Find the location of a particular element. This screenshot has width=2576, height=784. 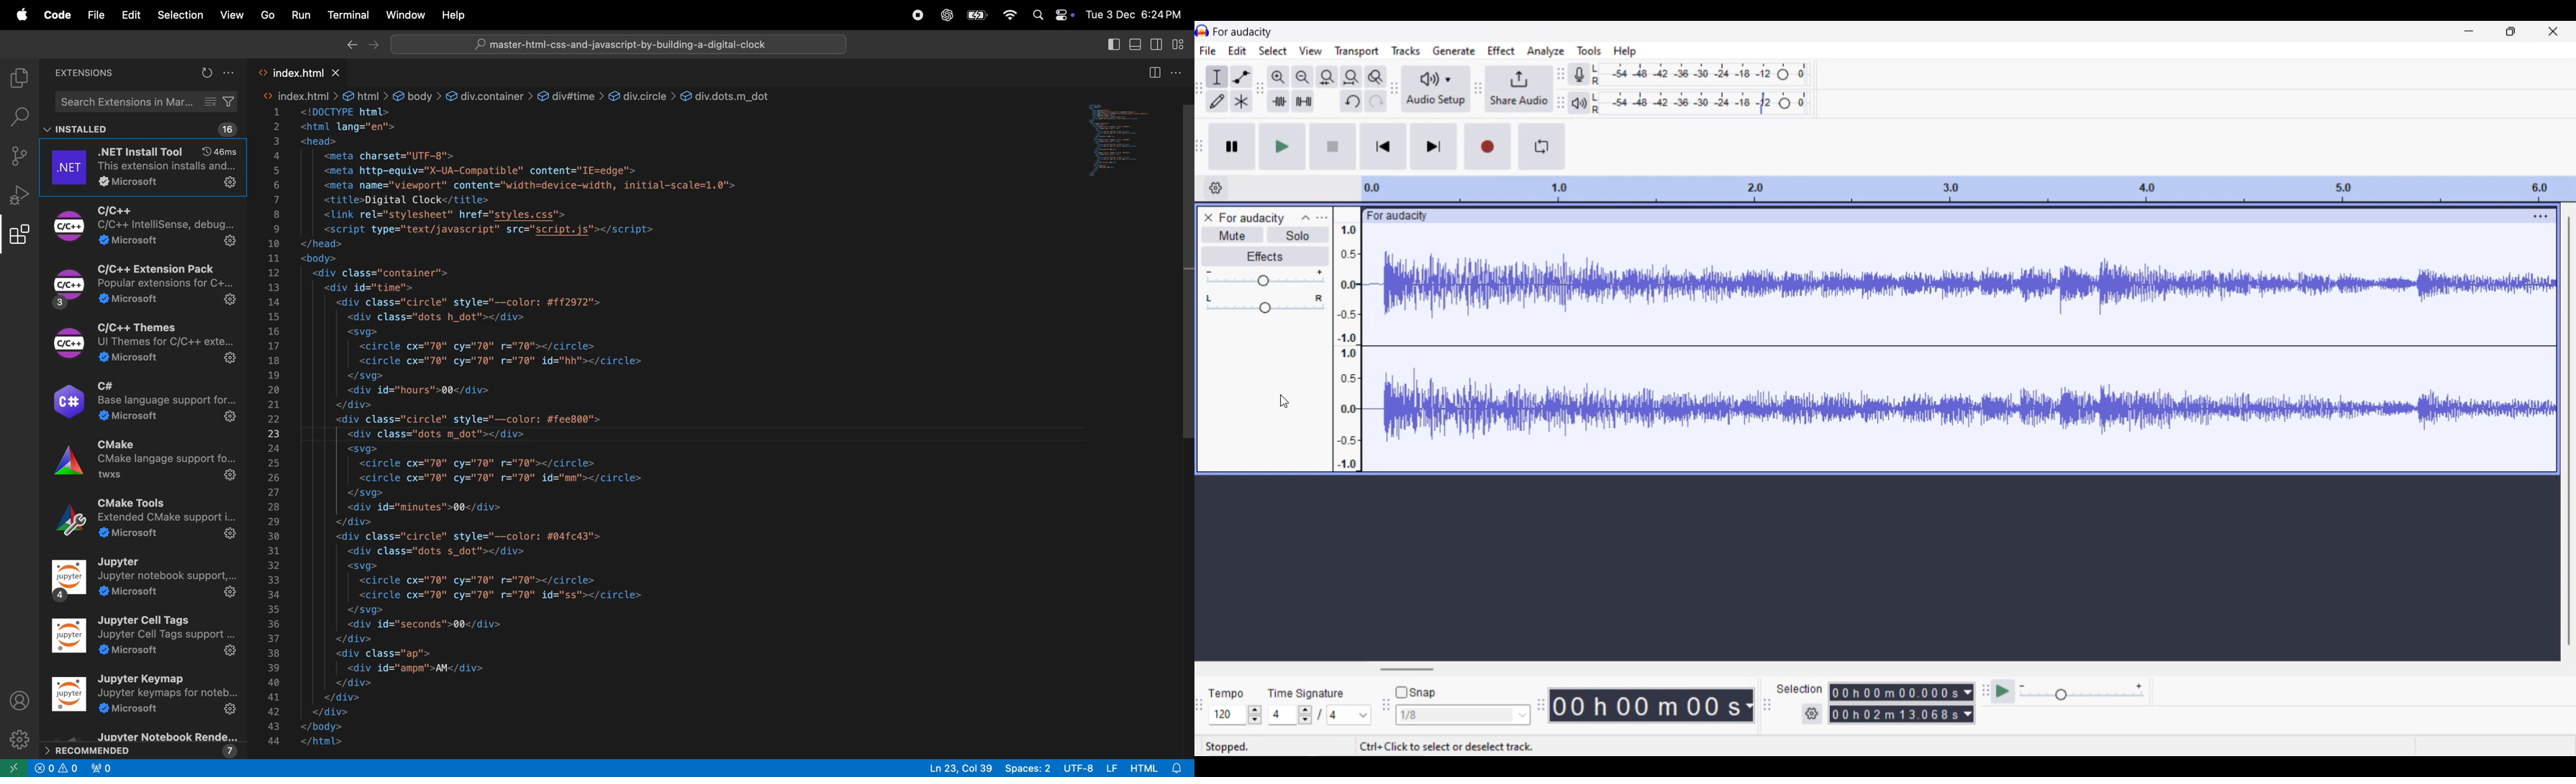

Select is located at coordinates (1273, 50).